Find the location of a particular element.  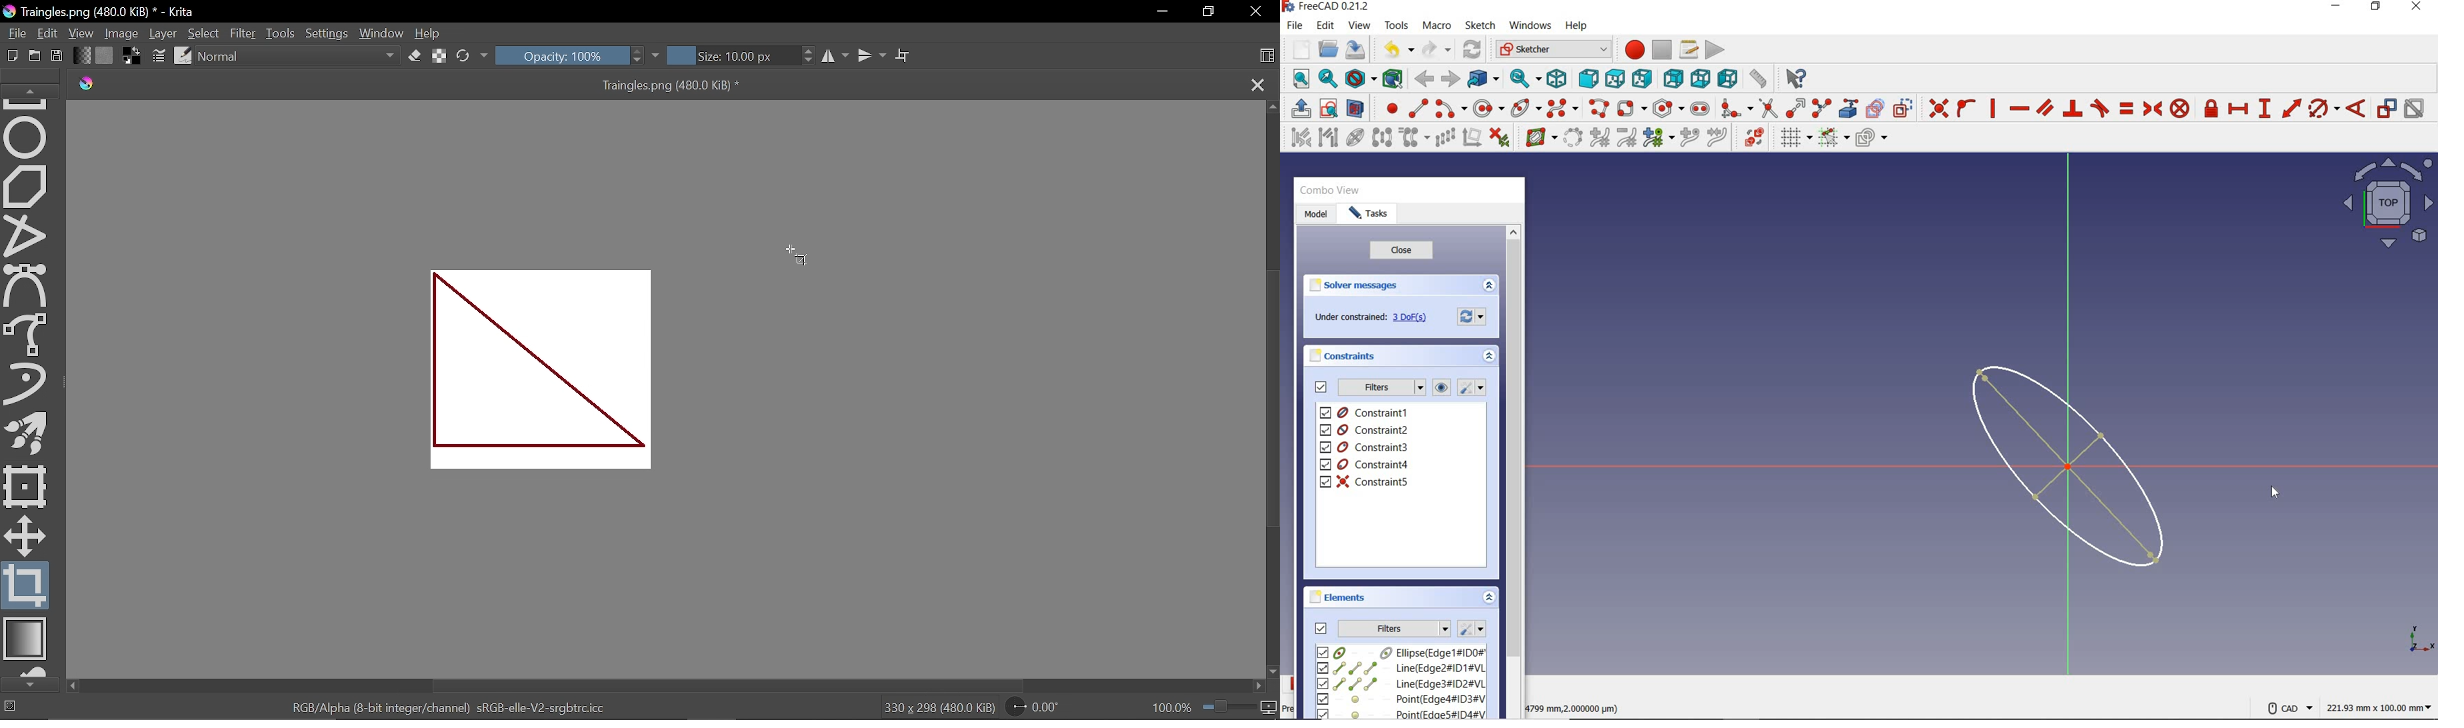

macro recording is located at coordinates (1630, 49).